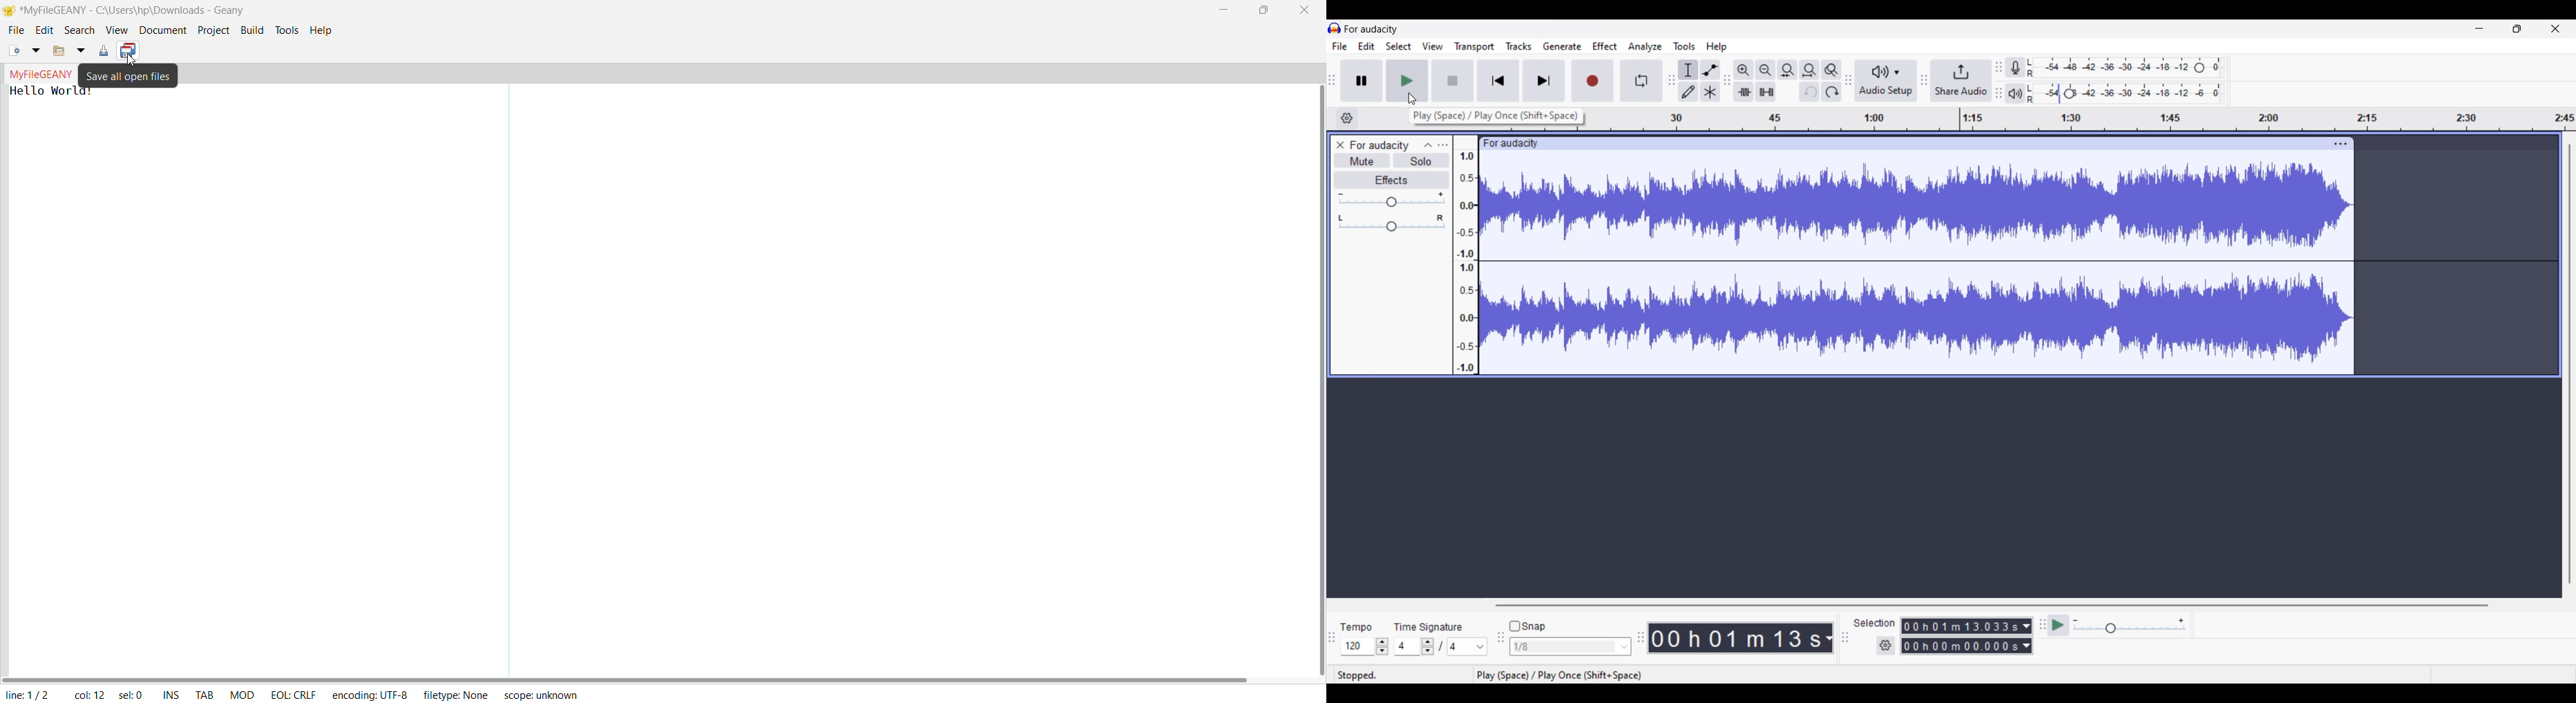 This screenshot has height=728, width=2576. What do you see at coordinates (1561, 676) in the screenshot?
I see `play (space)/ play once (shift + space)` at bounding box center [1561, 676].